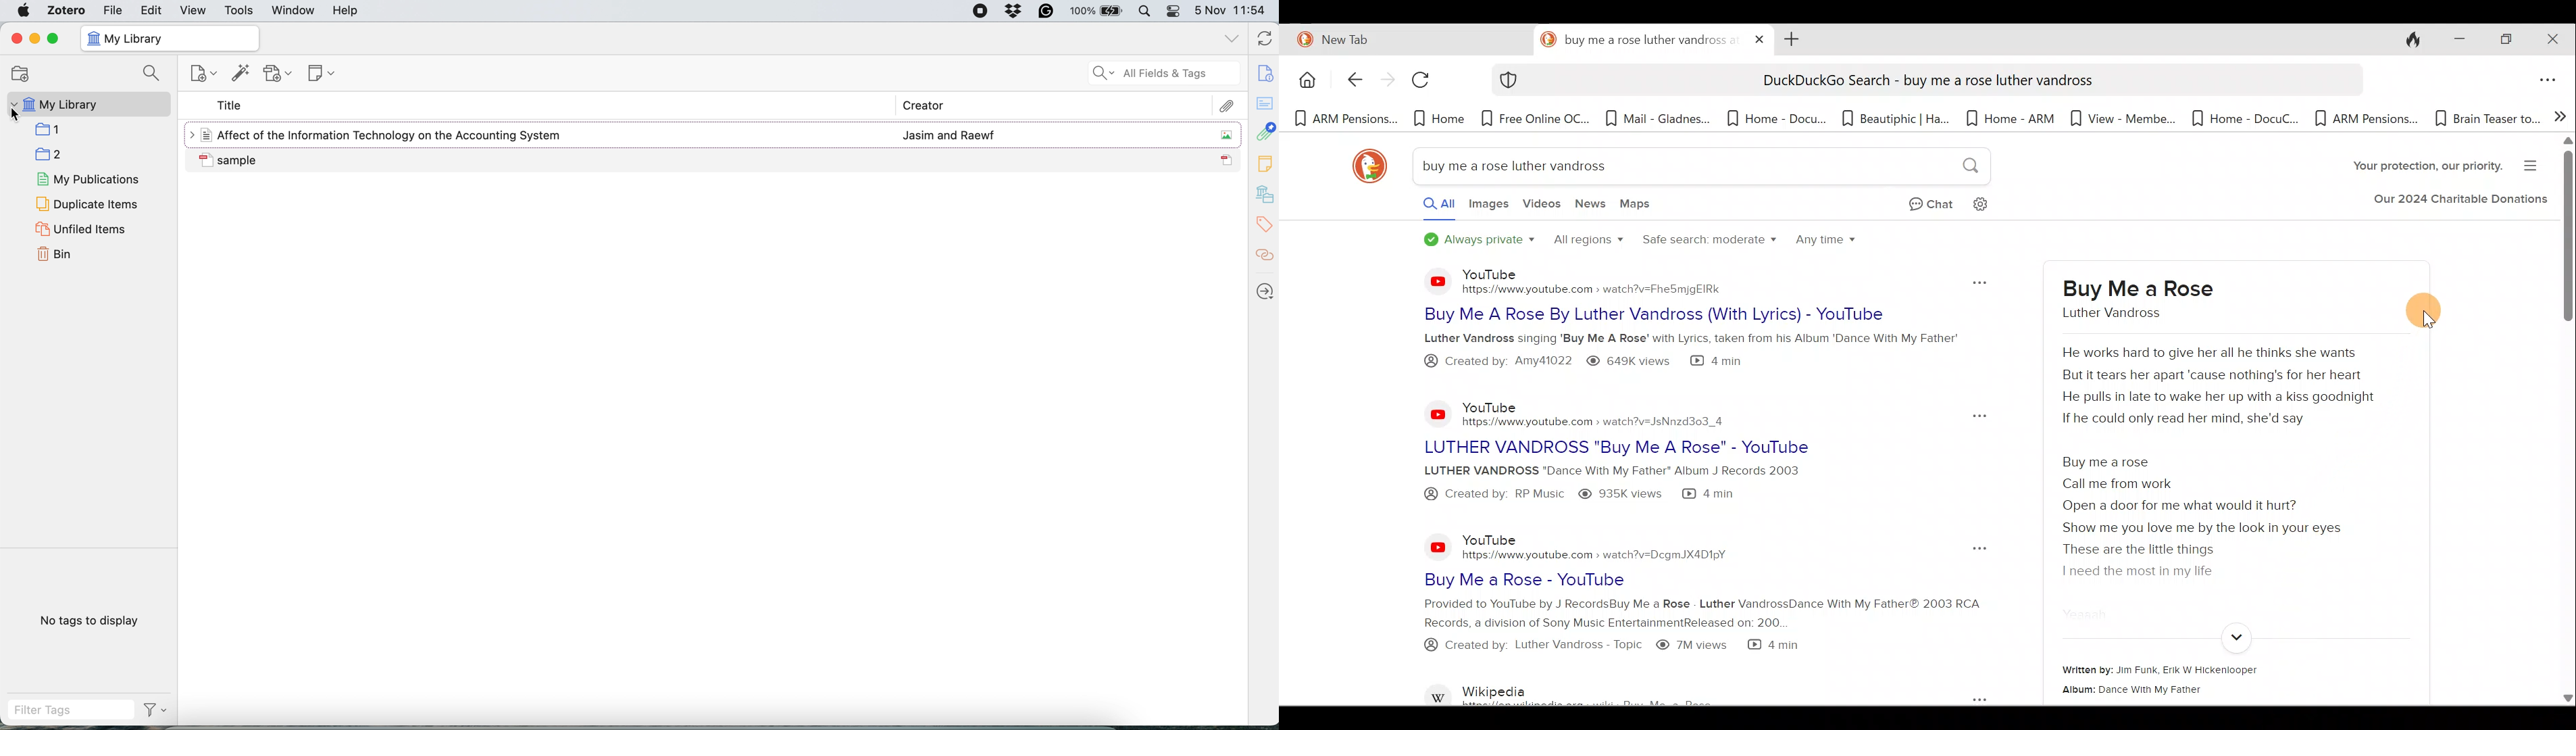 The width and height of the screenshot is (2576, 756). Describe the element at coordinates (359, 160) in the screenshot. I see `Sample` at that location.